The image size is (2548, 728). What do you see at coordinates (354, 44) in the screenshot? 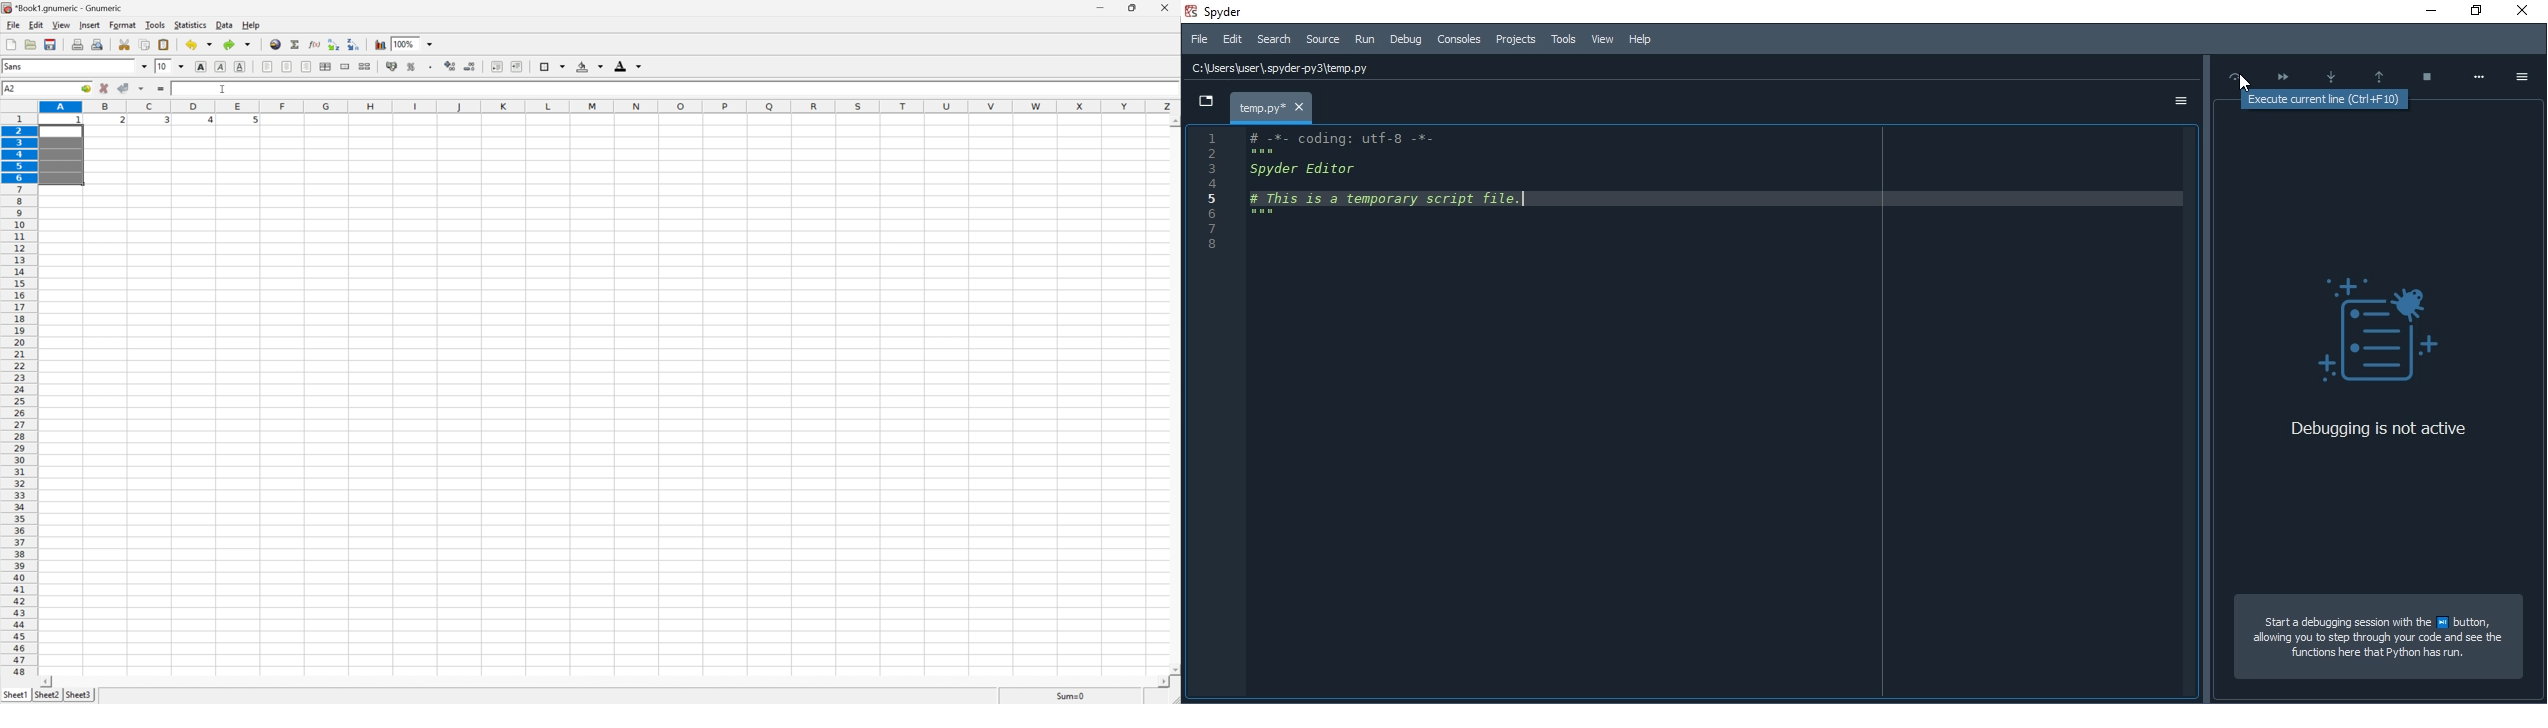
I see `Sort the selected region in descending order based on the first column selected` at bounding box center [354, 44].